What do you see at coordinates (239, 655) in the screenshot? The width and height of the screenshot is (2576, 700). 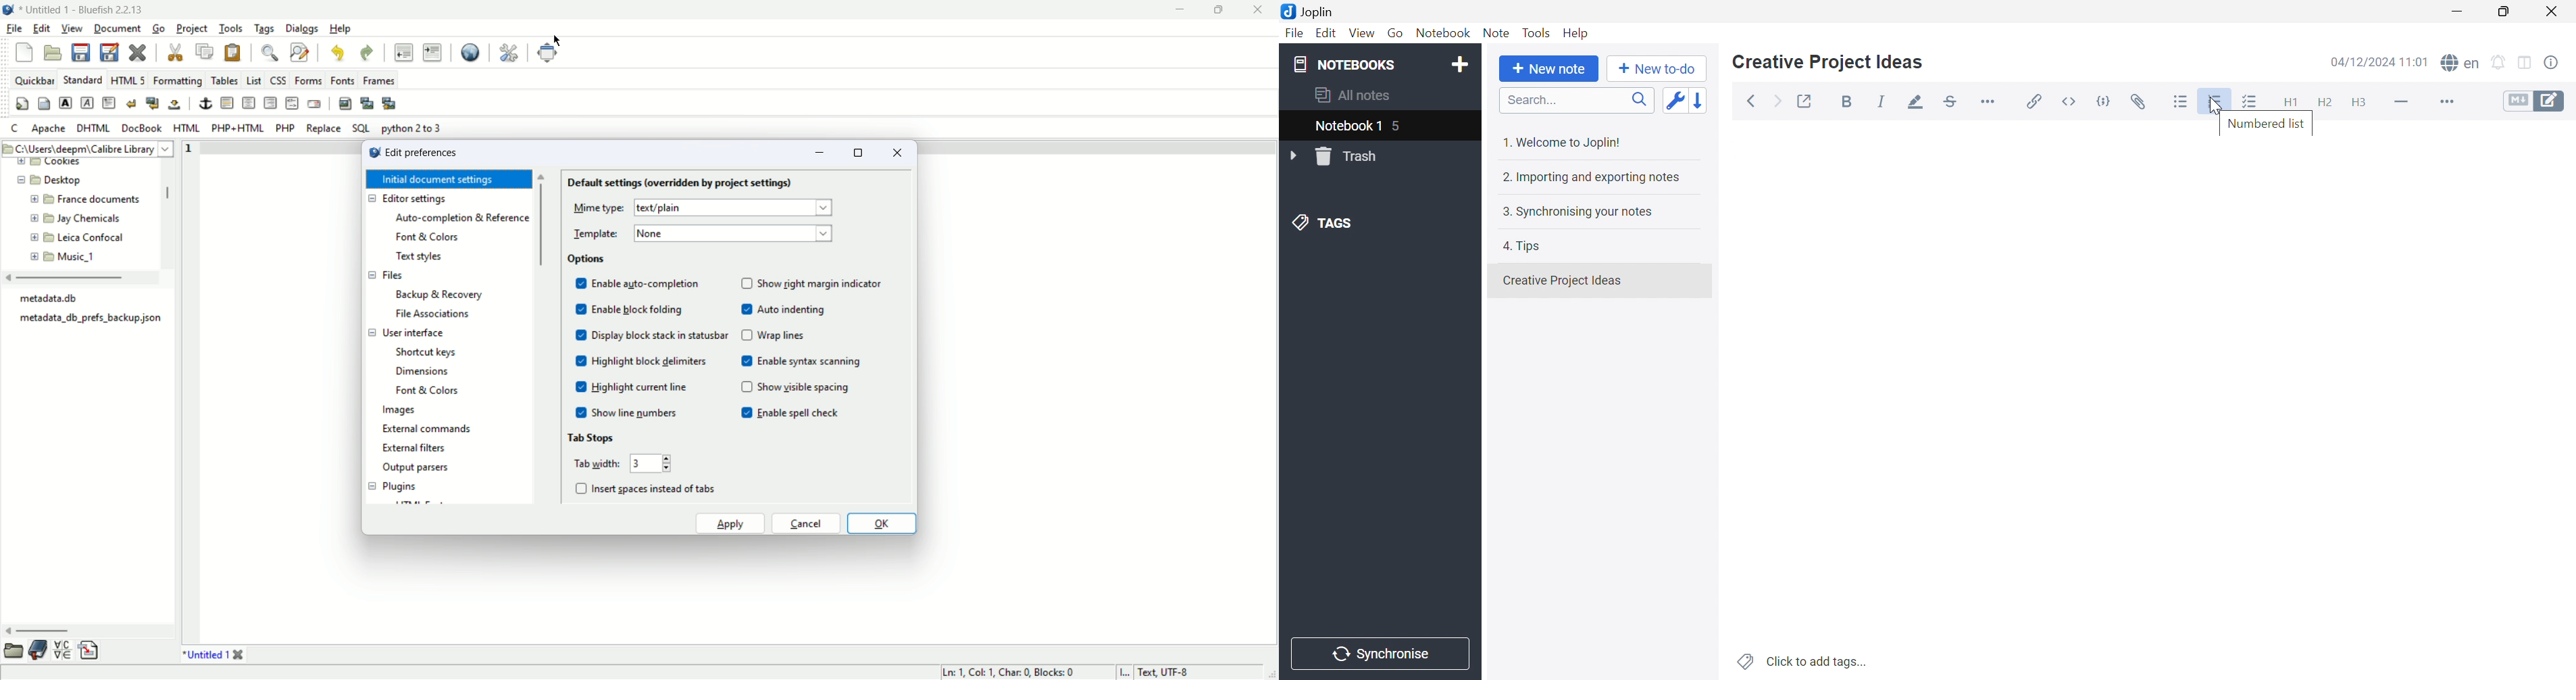 I see `close` at bounding box center [239, 655].